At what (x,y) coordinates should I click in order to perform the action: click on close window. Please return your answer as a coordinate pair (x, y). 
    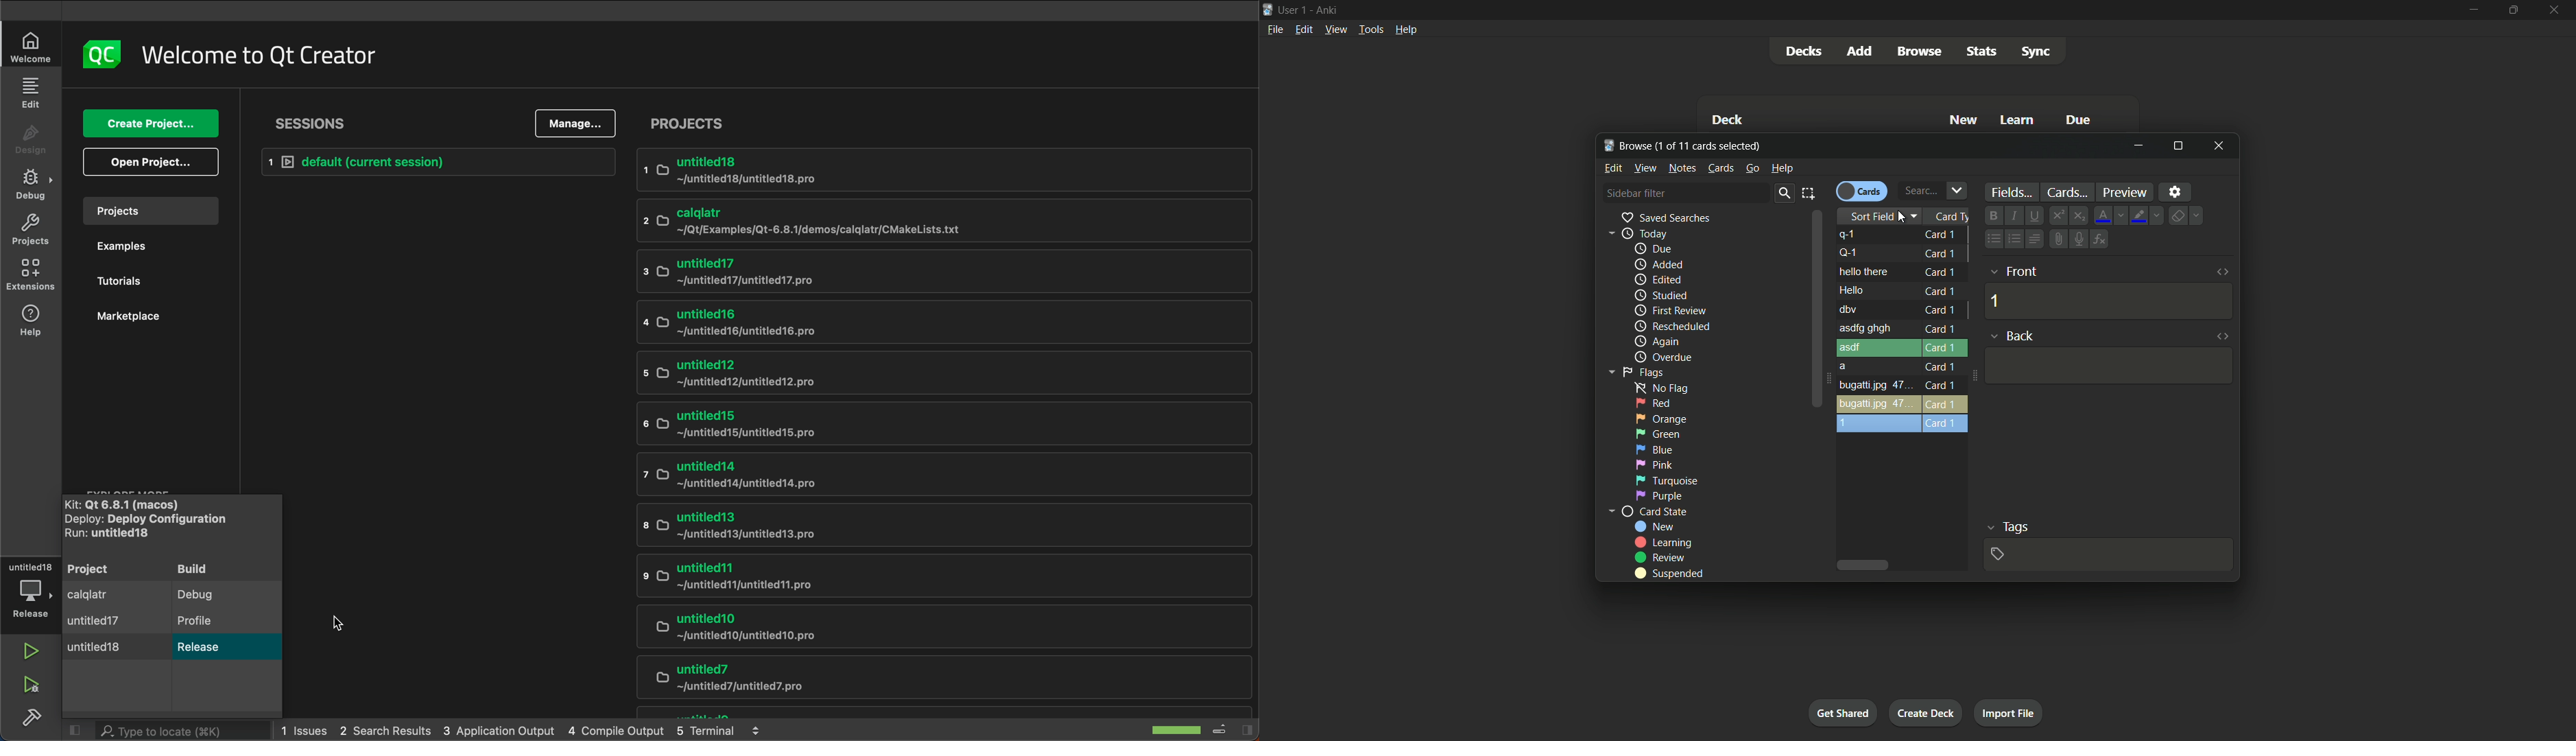
    Looking at the image, I should click on (2219, 147).